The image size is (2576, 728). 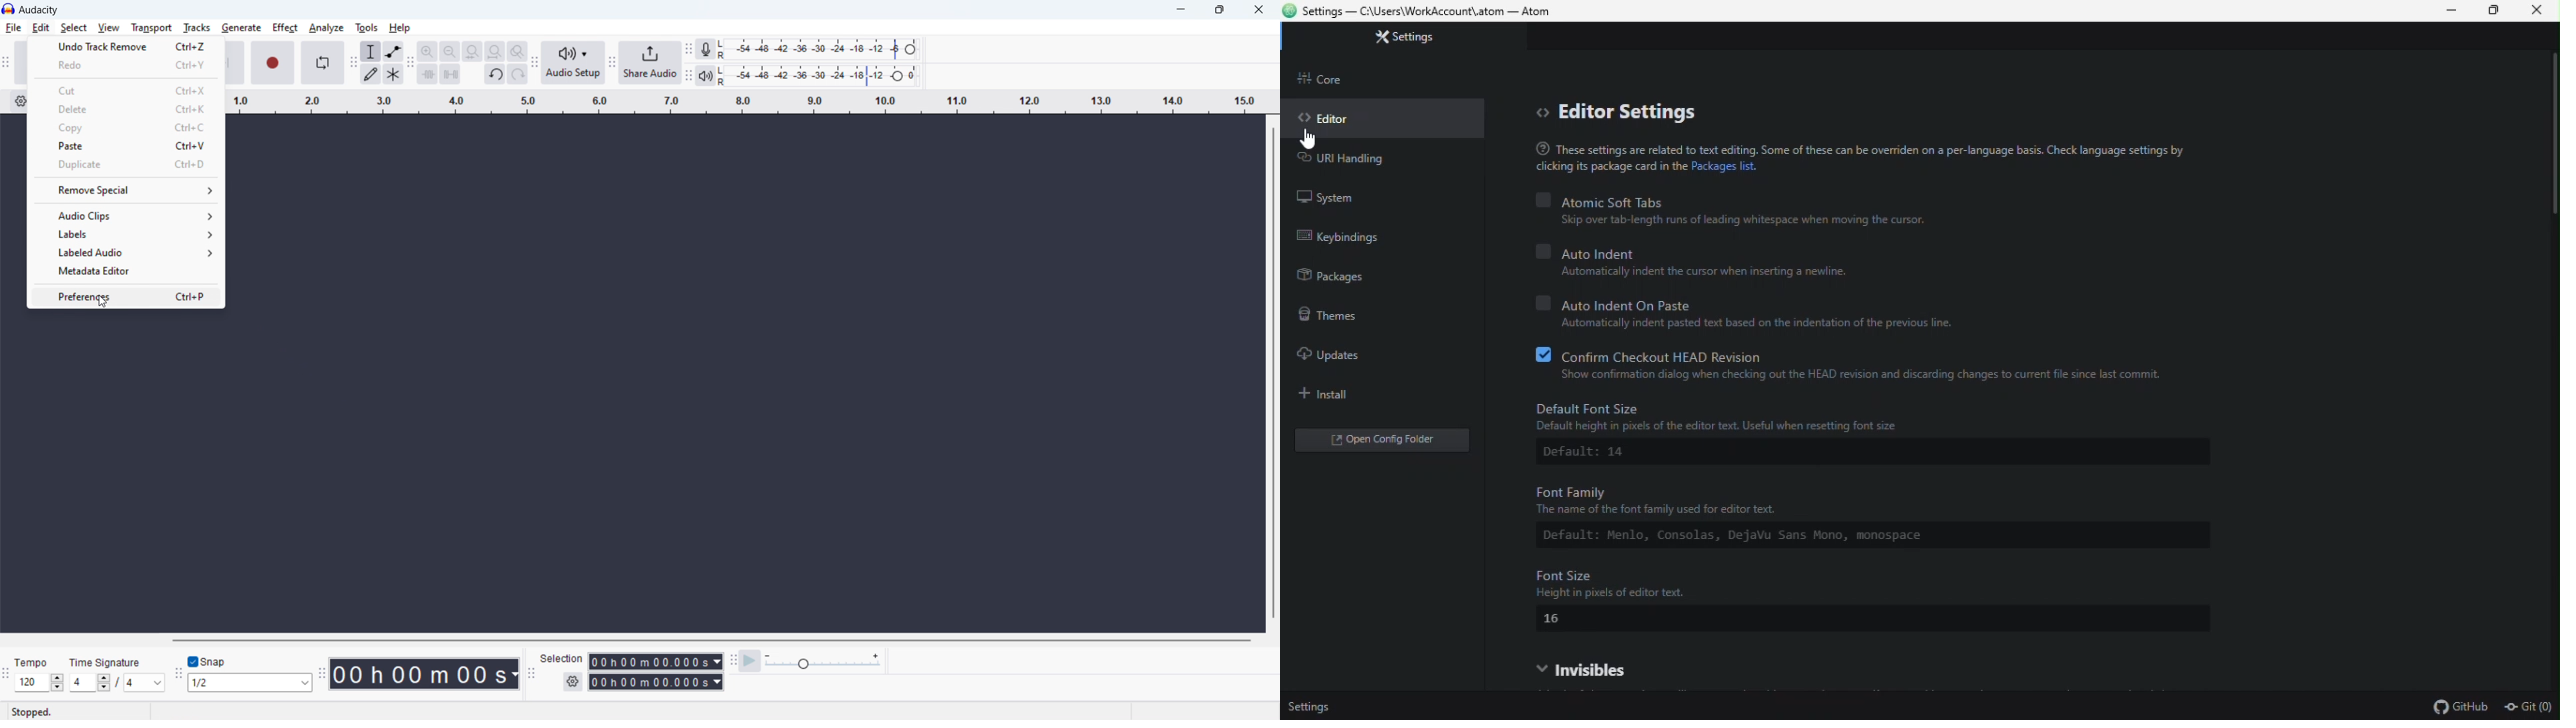 What do you see at coordinates (572, 682) in the screenshot?
I see `selection settings` at bounding box center [572, 682].